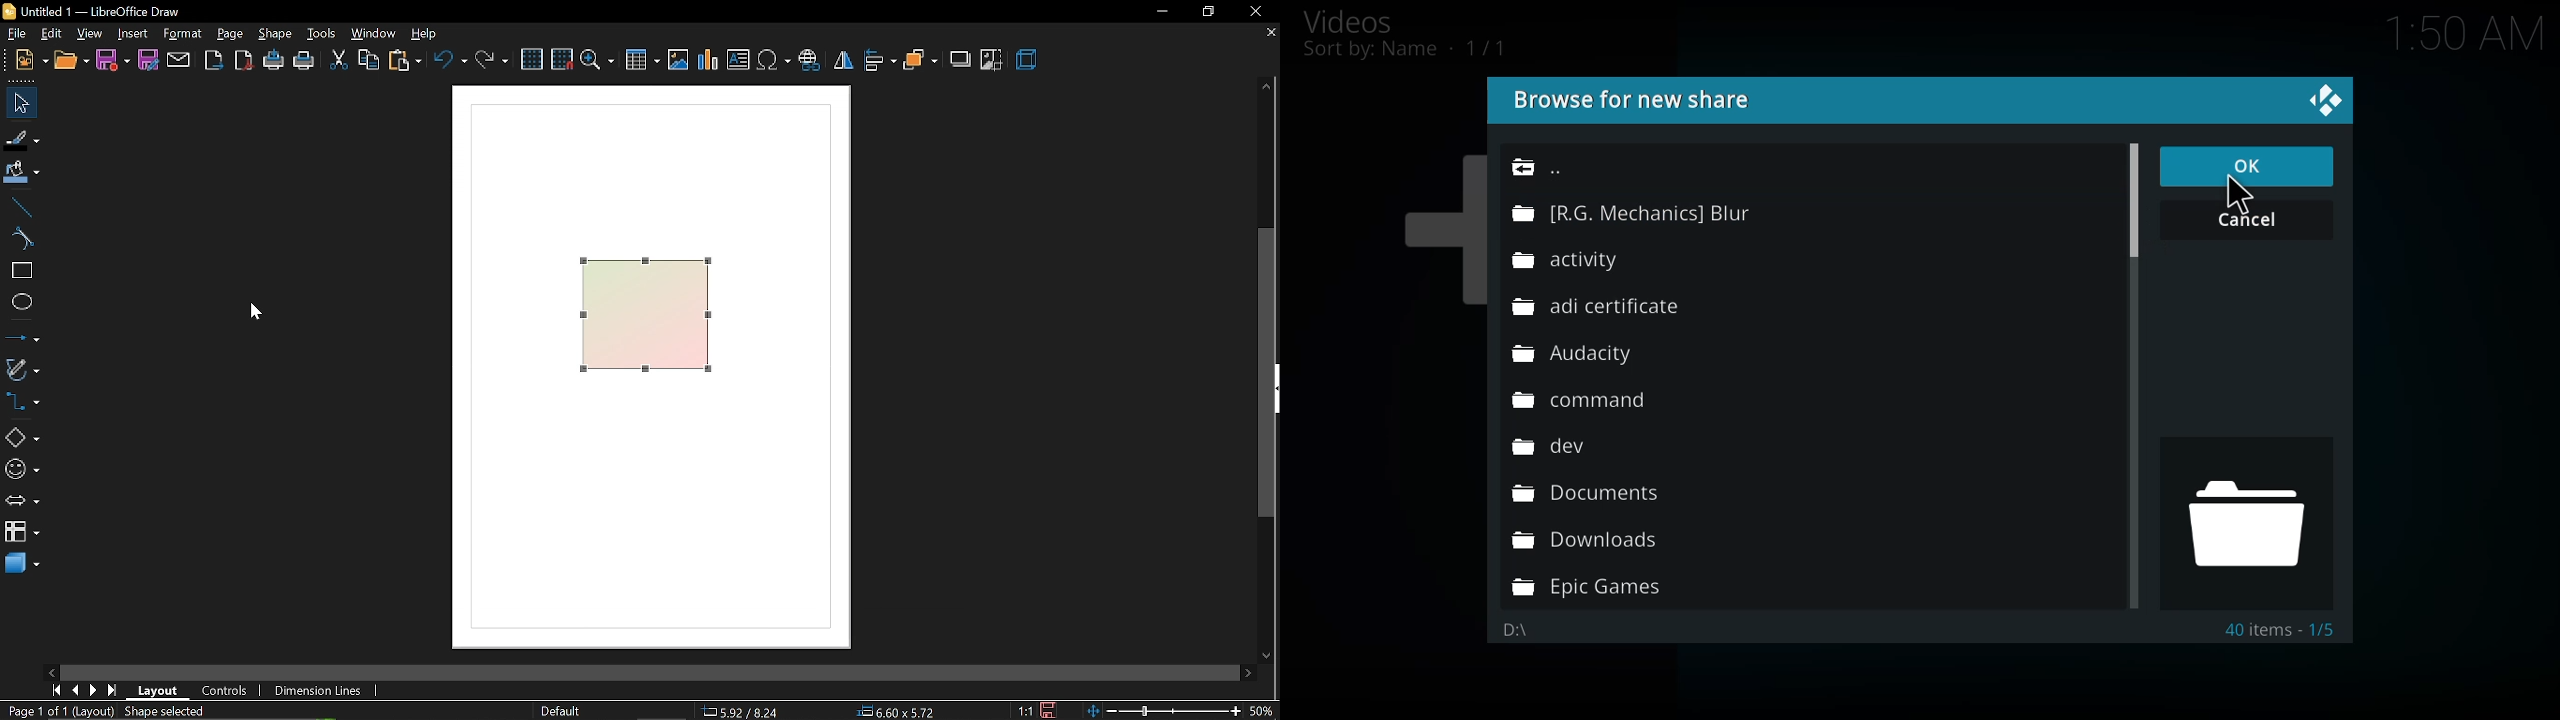  What do you see at coordinates (160, 689) in the screenshot?
I see `layout` at bounding box center [160, 689].